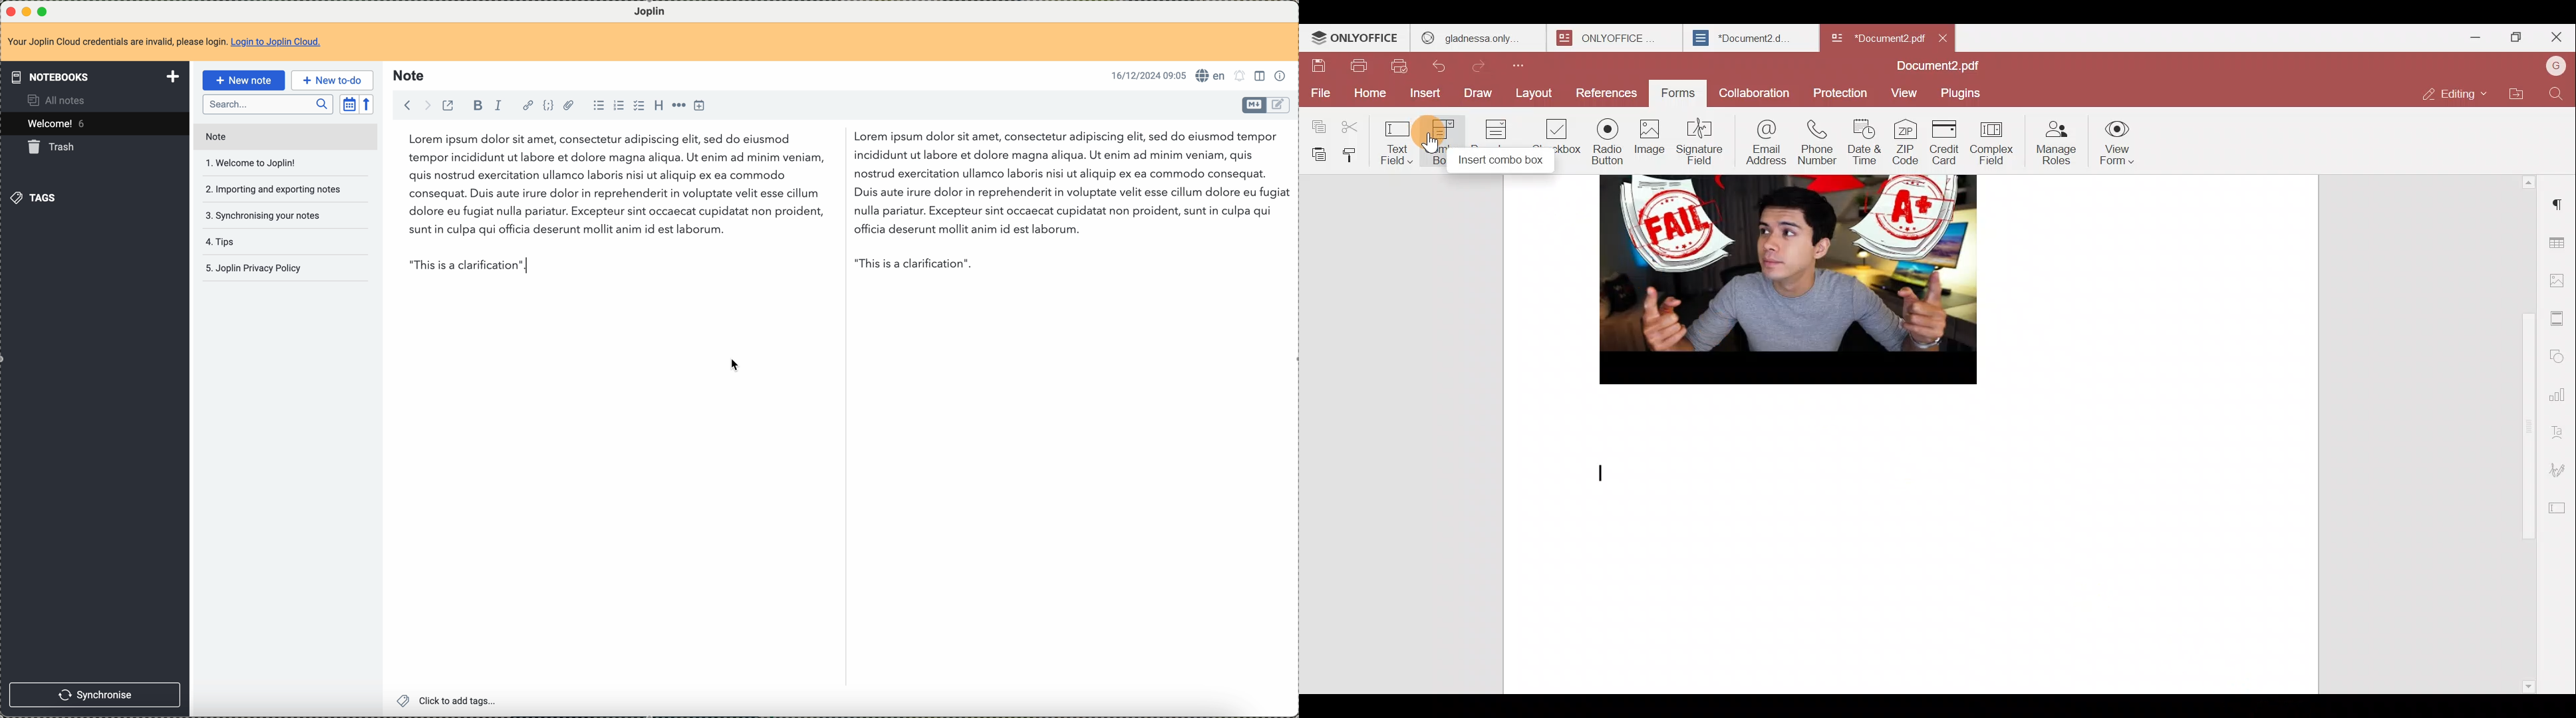 Image resolution: width=2576 pixels, height=728 pixels. What do you see at coordinates (1421, 93) in the screenshot?
I see `Insert` at bounding box center [1421, 93].